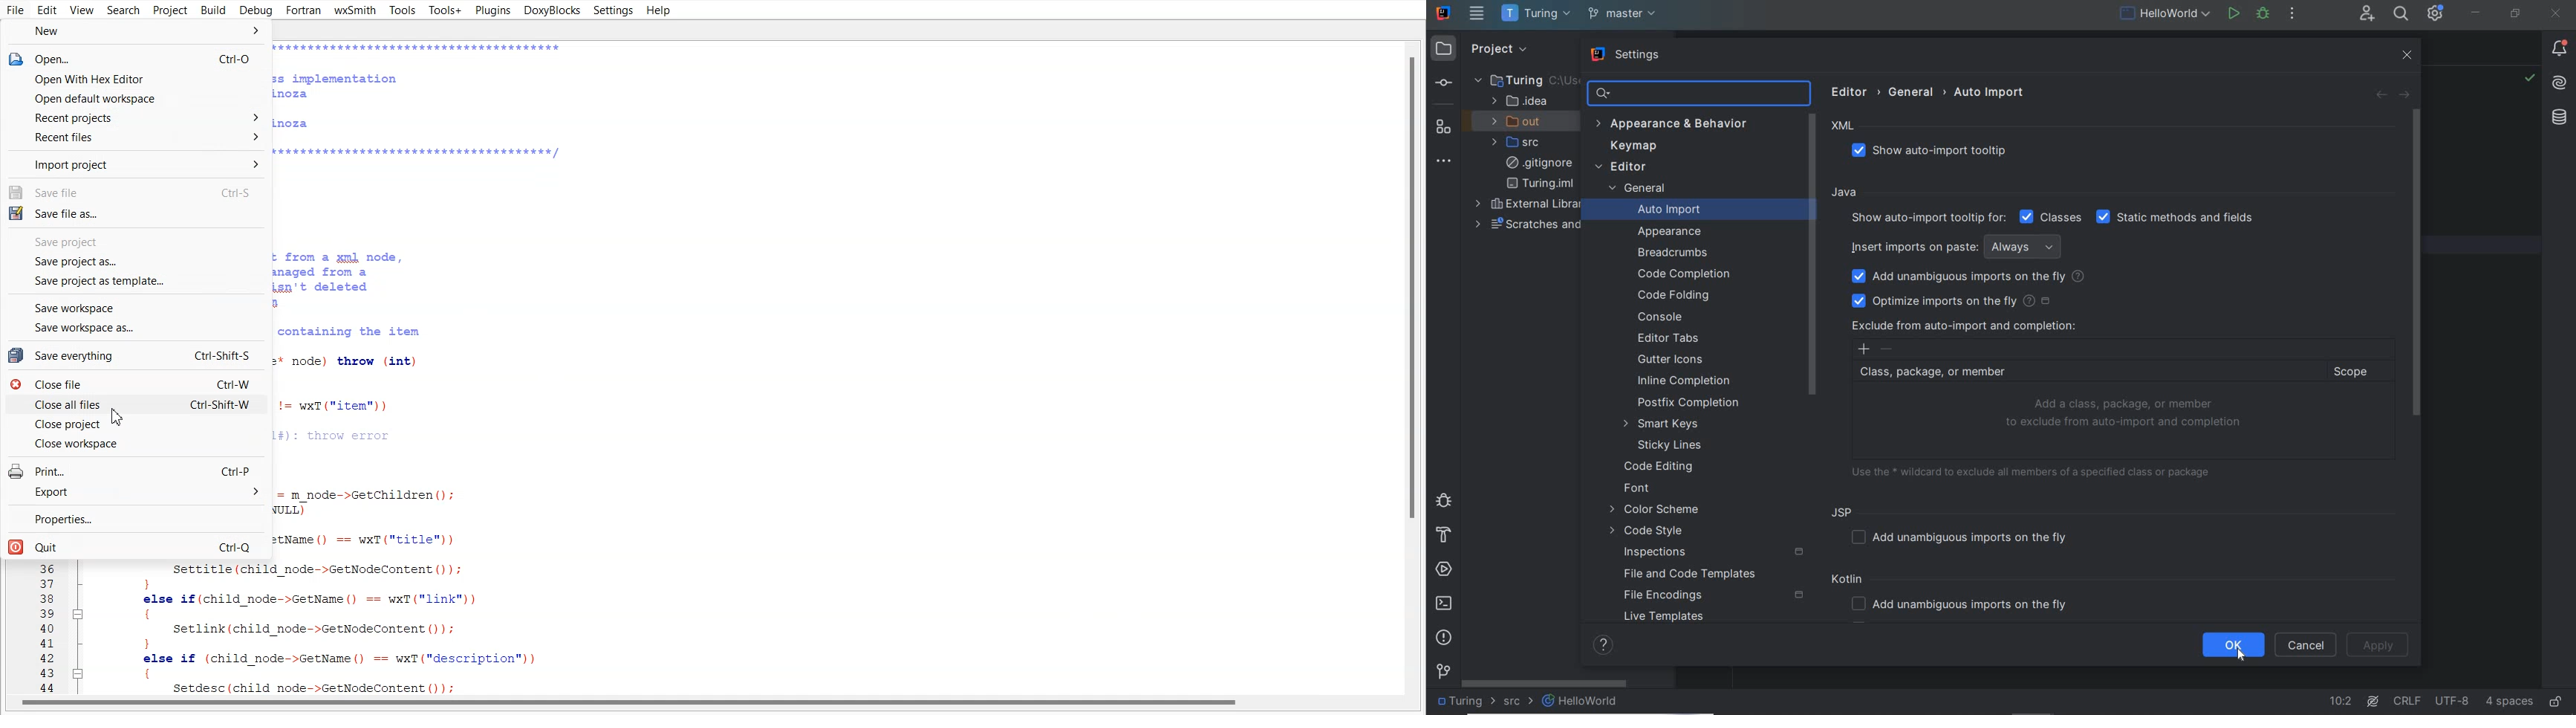  I want to click on SETTINGS, so click(1627, 56).